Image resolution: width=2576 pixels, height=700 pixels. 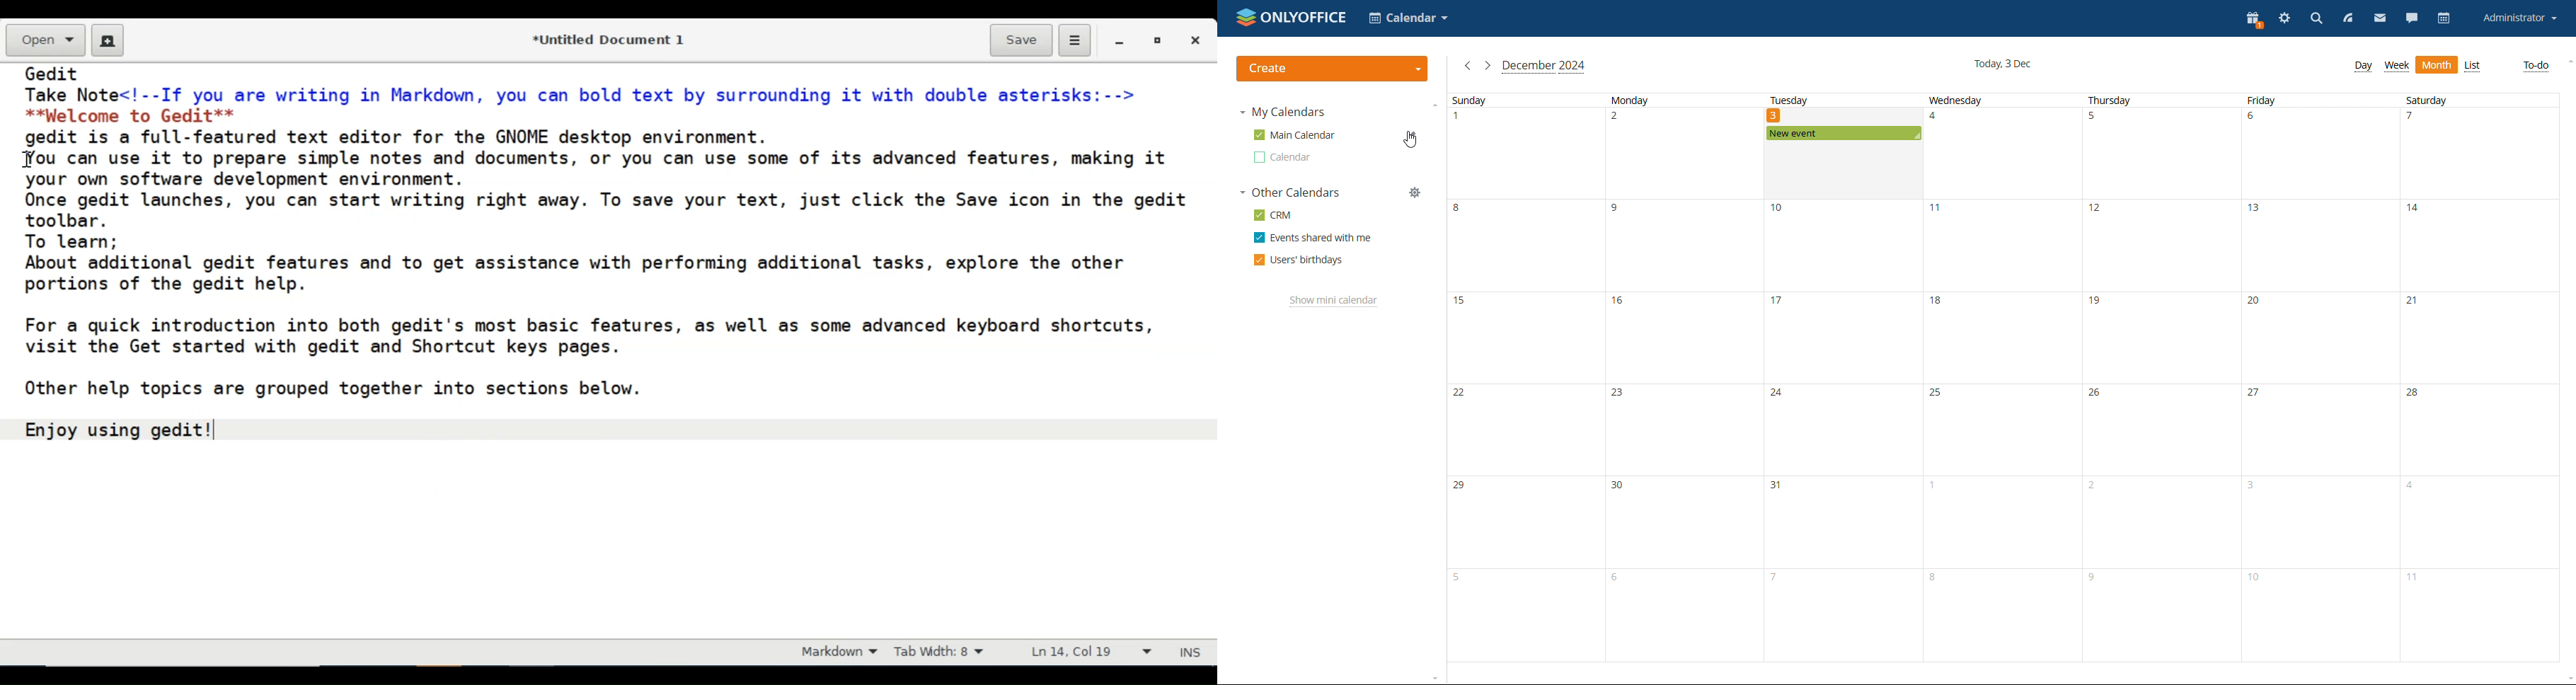 I want to click on date, so click(x=2318, y=523).